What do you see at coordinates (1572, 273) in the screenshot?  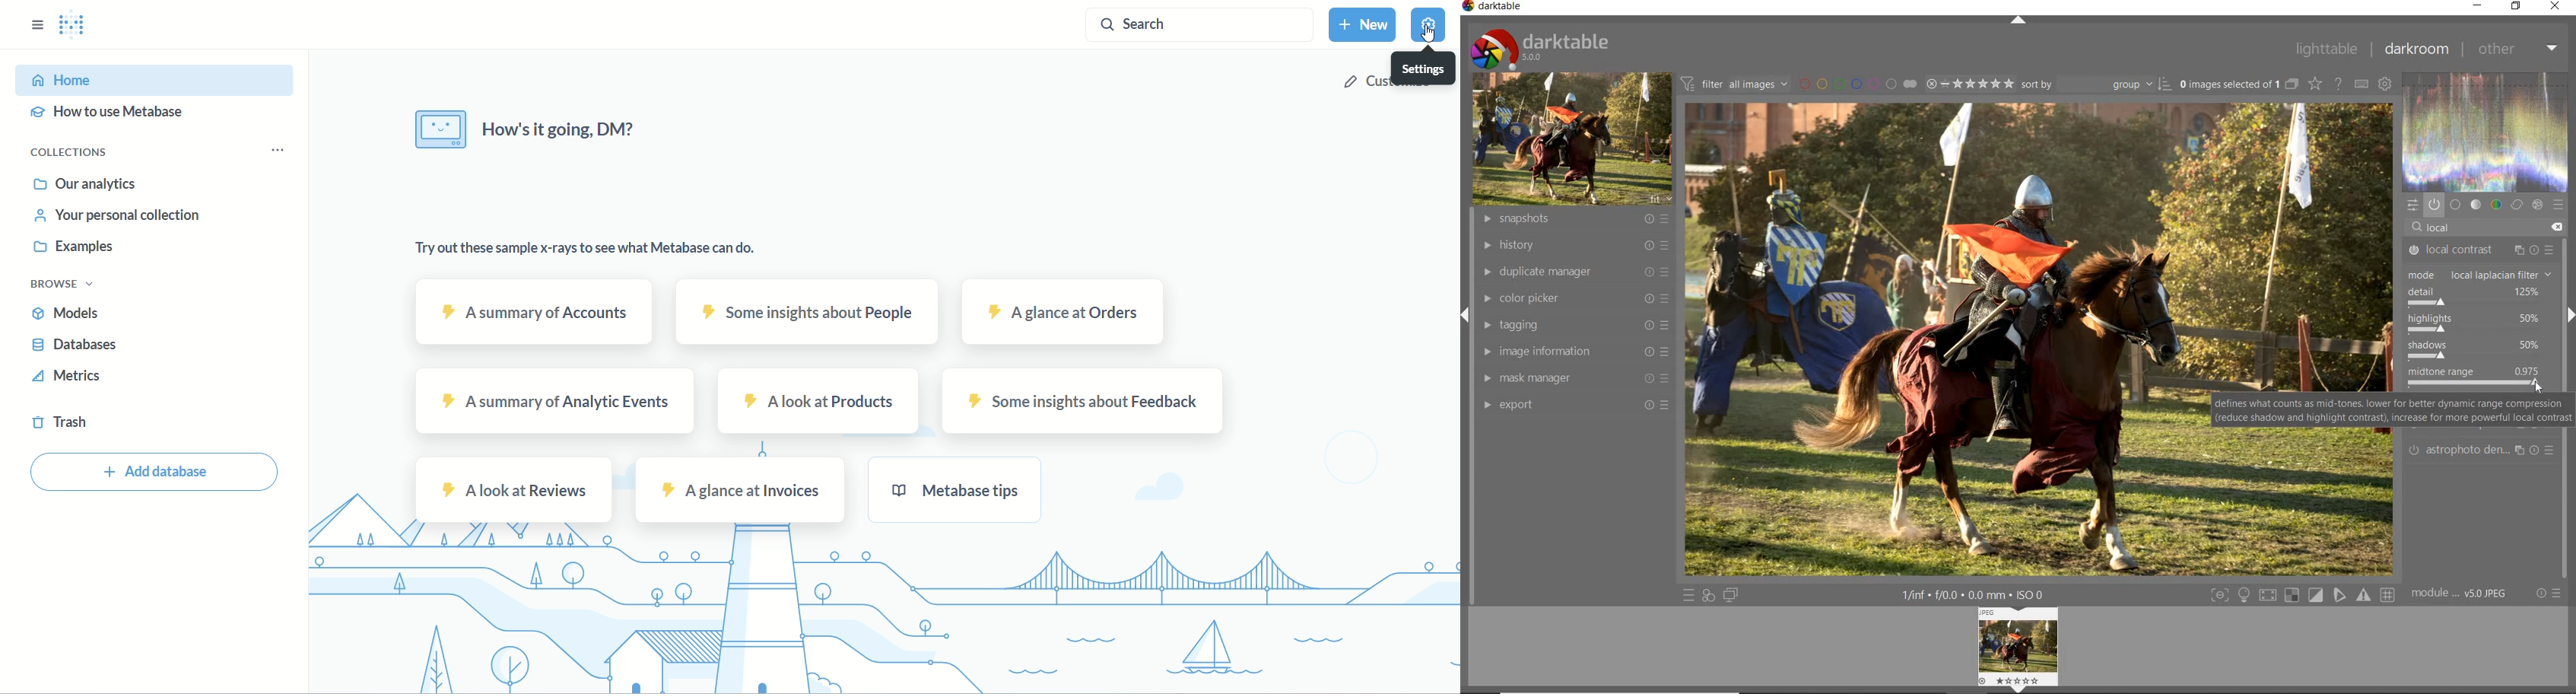 I see `duplicate manager` at bounding box center [1572, 273].